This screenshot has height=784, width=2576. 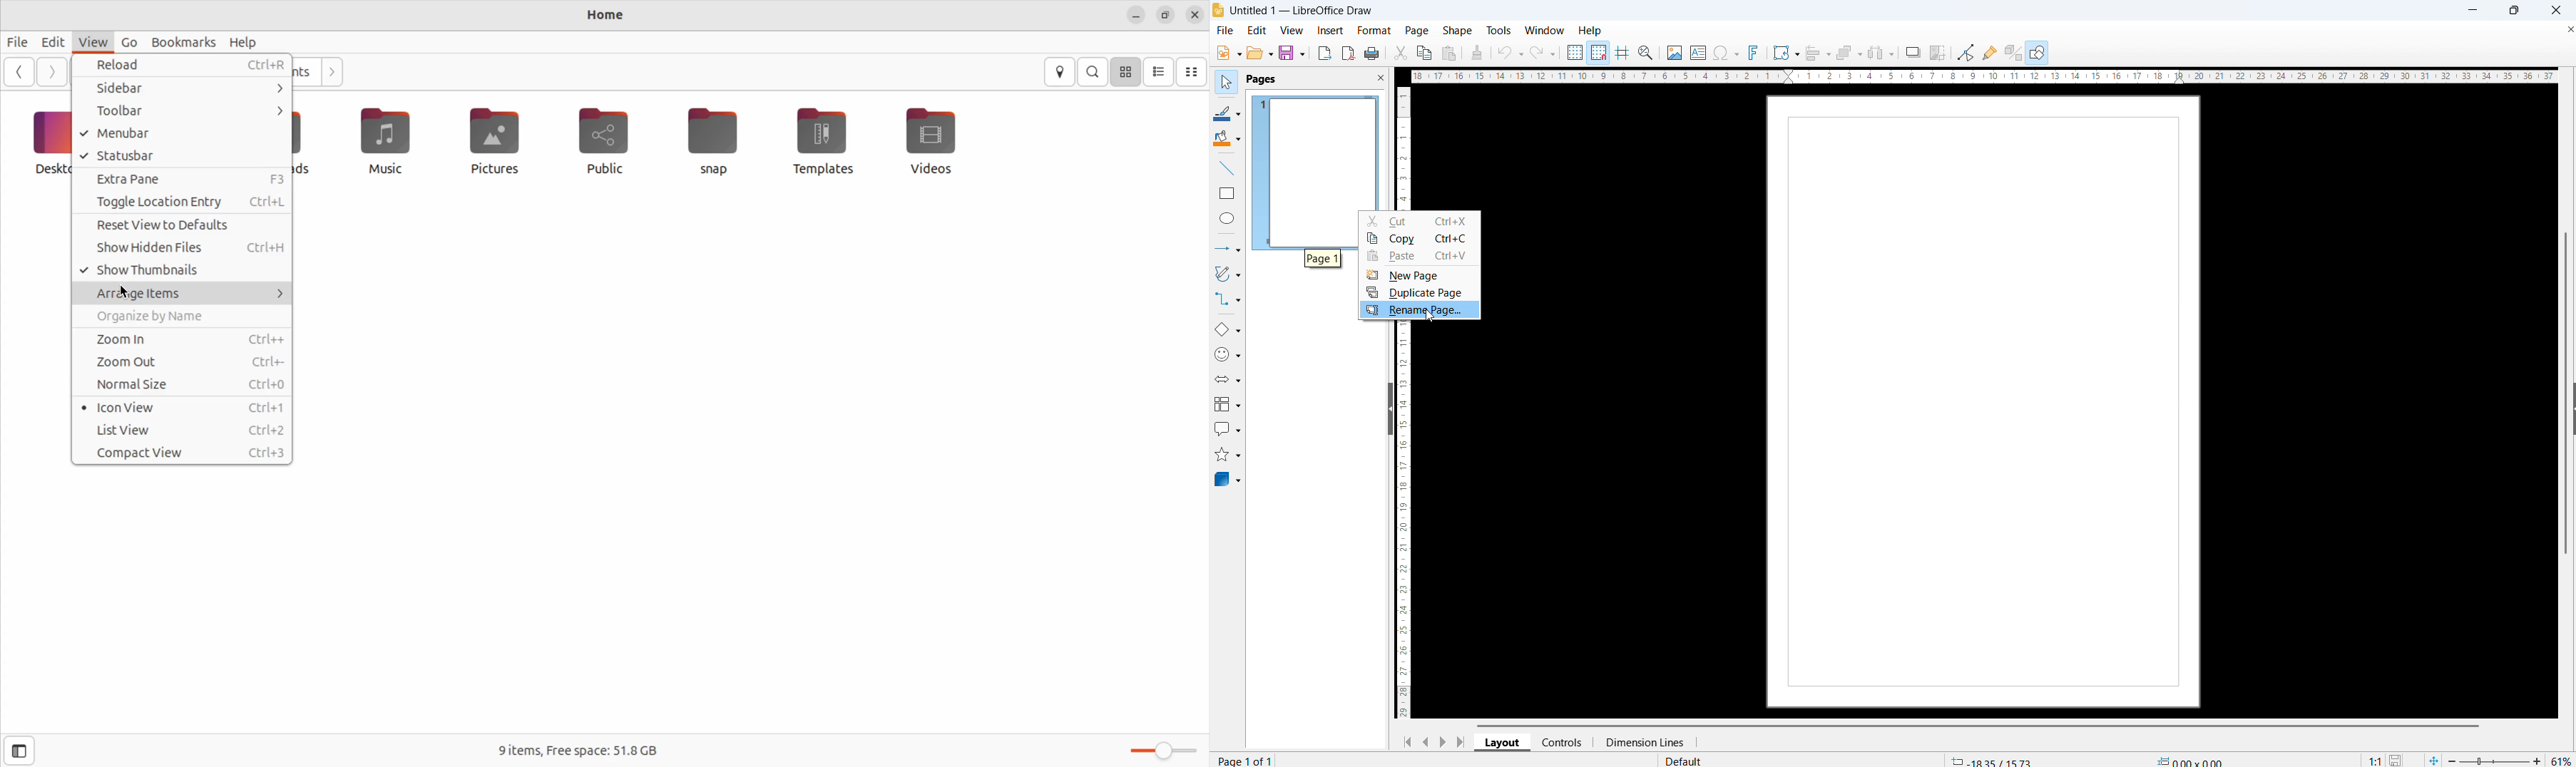 What do you see at coordinates (1881, 53) in the screenshot?
I see `select at least three objects to distribute` at bounding box center [1881, 53].